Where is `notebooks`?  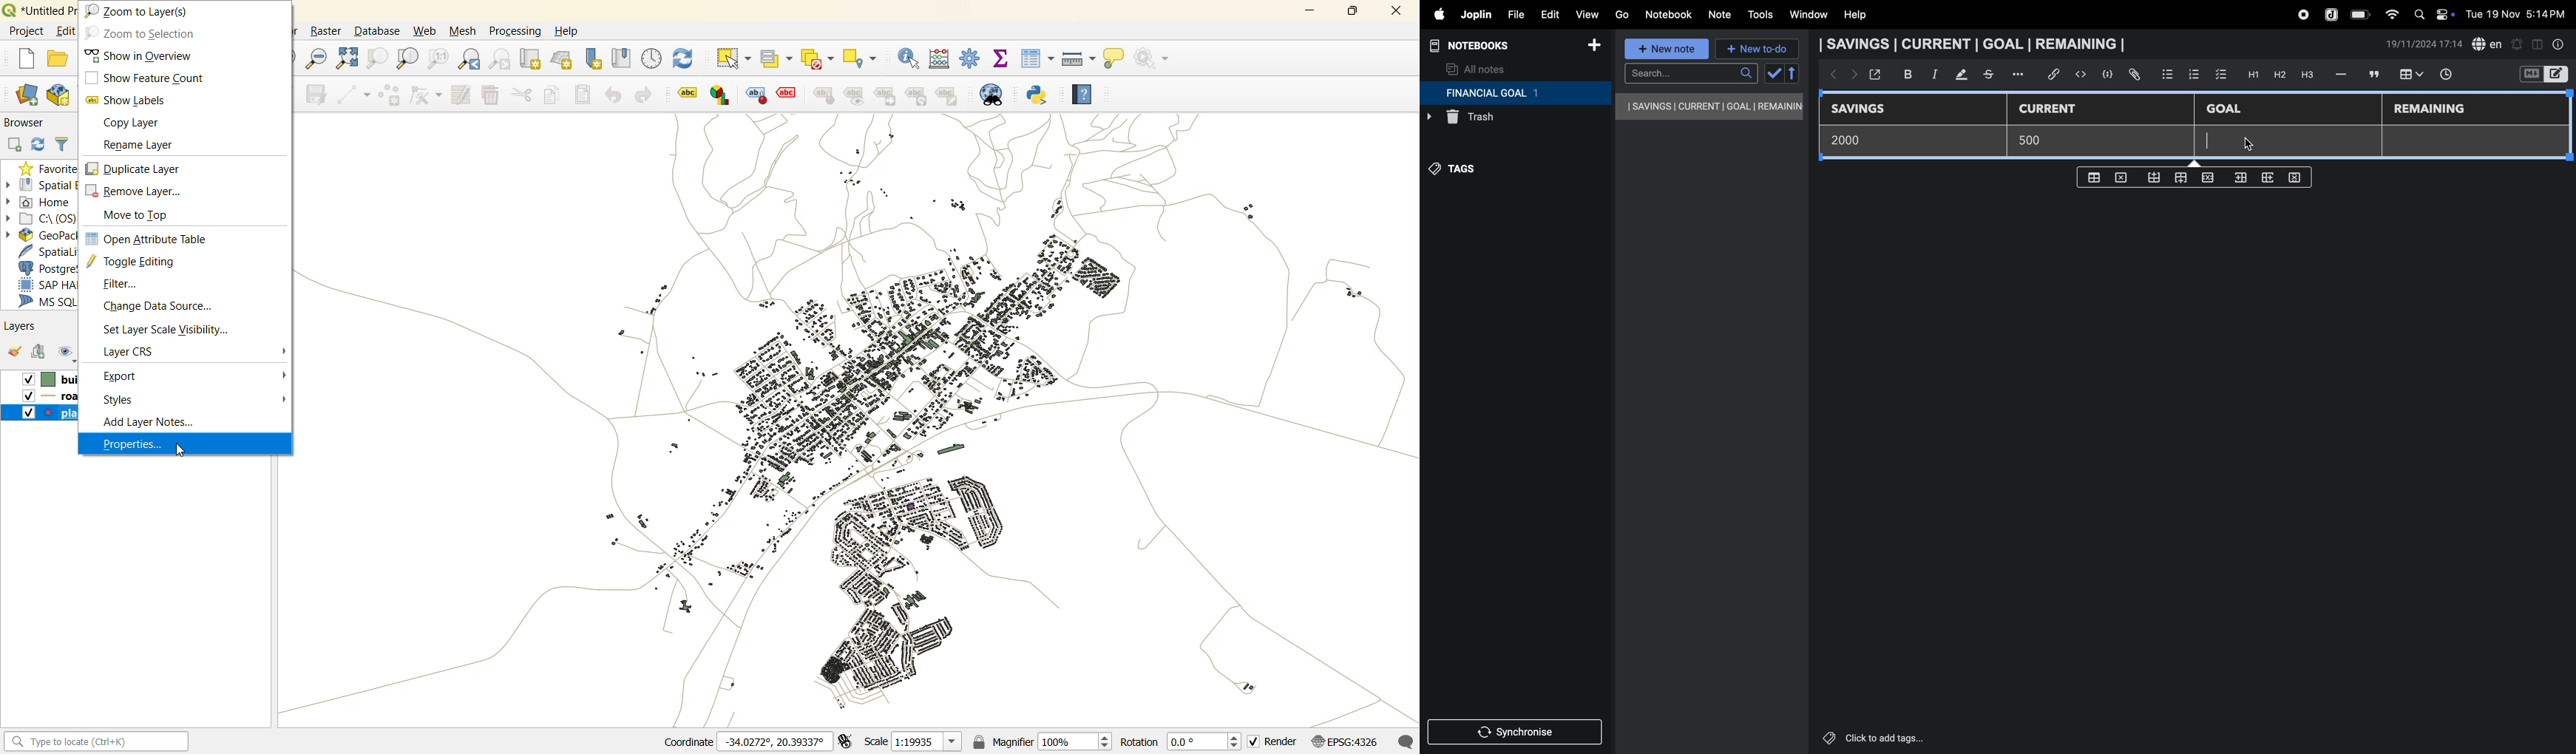
notebooks is located at coordinates (1478, 46).